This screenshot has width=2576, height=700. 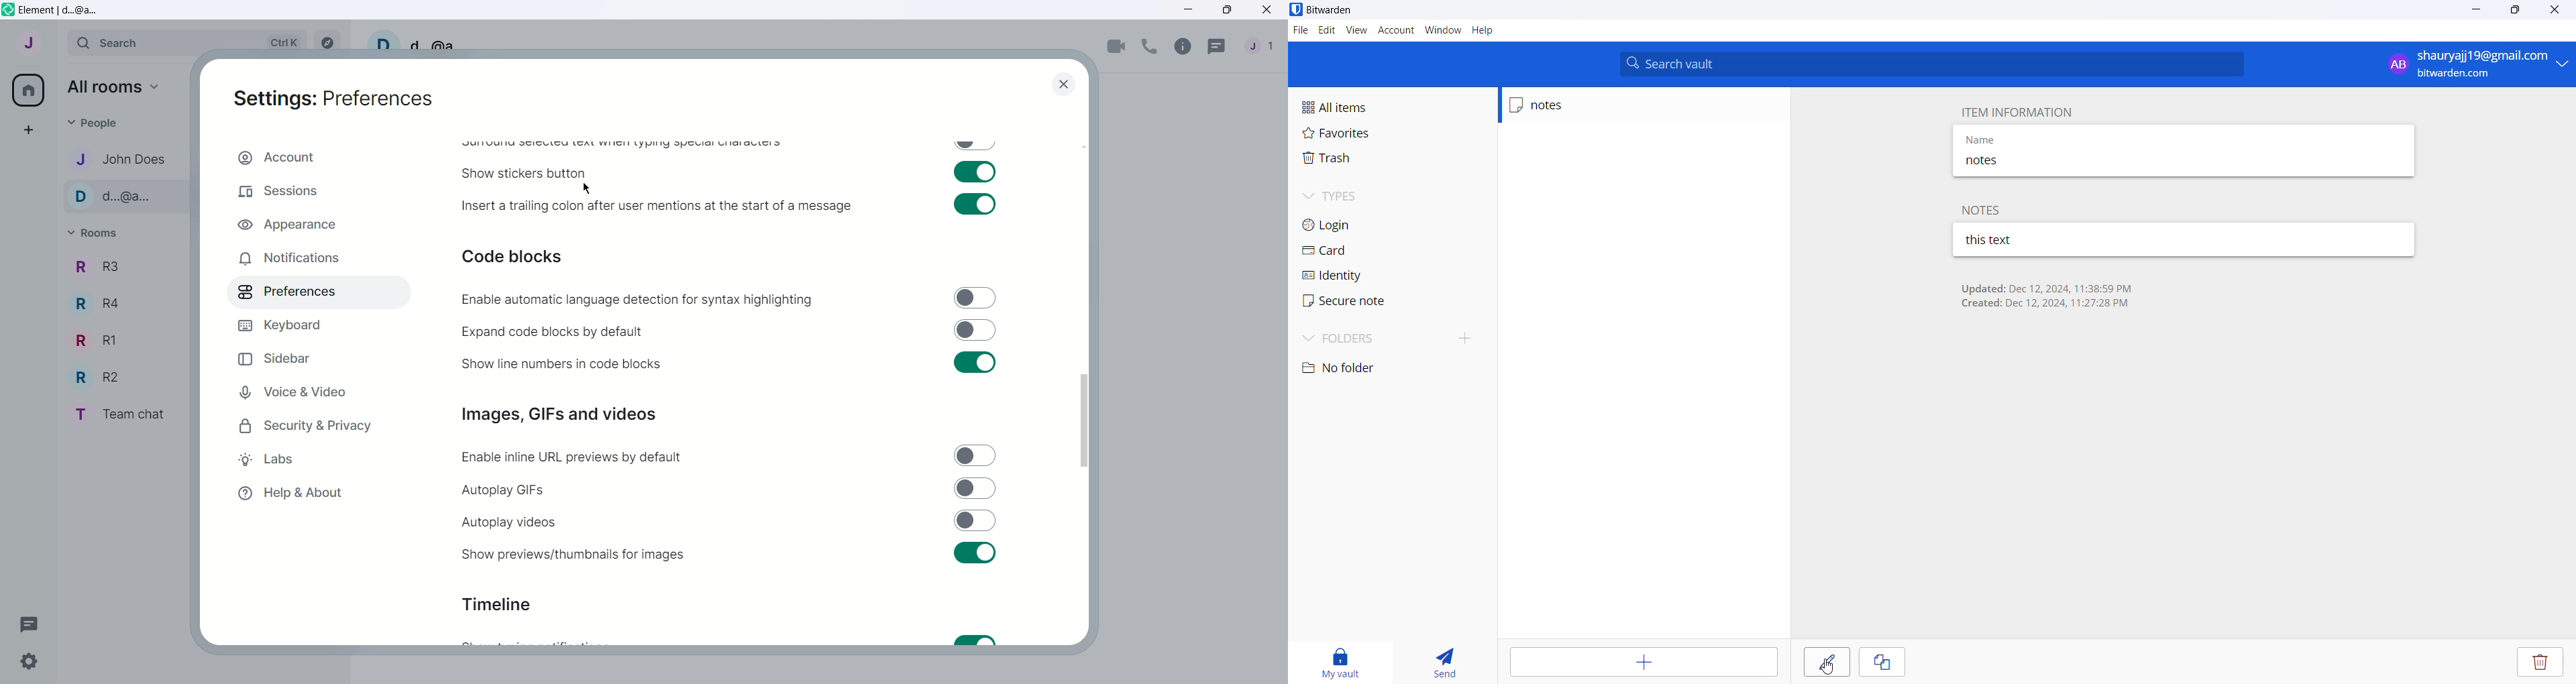 I want to click on Explore rooms, so click(x=327, y=40).